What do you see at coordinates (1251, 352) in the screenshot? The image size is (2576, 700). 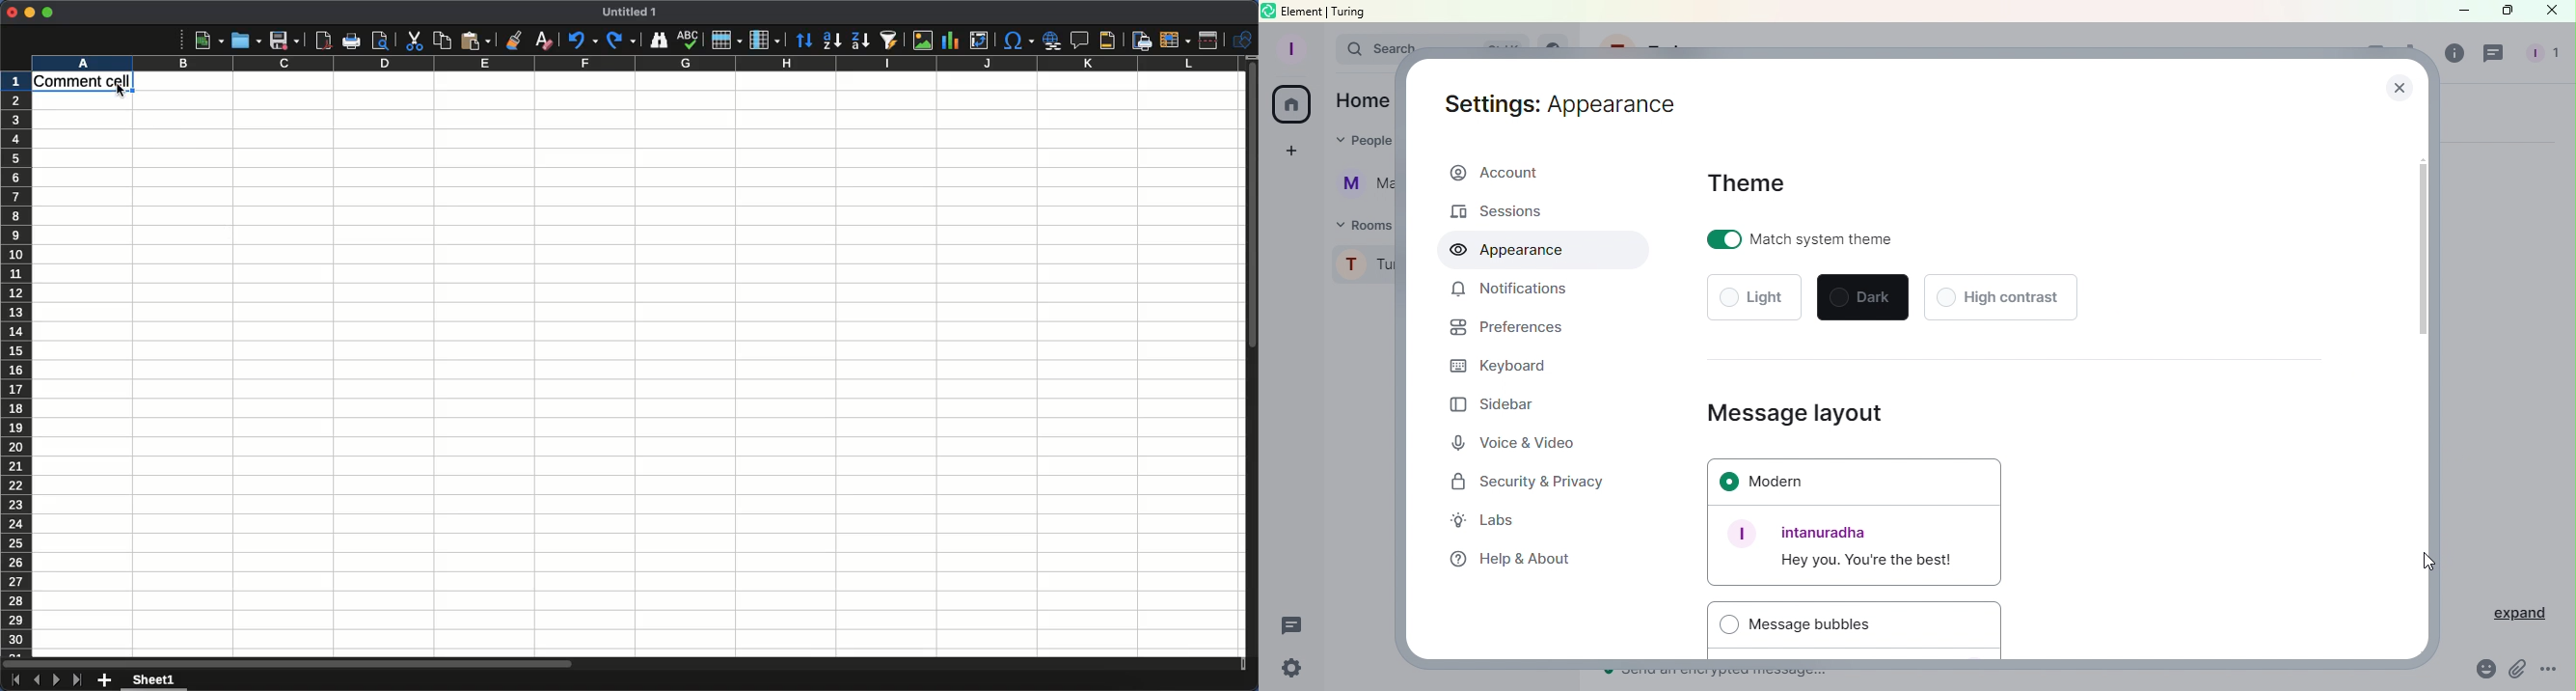 I see `Scroll` at bounding box center [1251, 352].